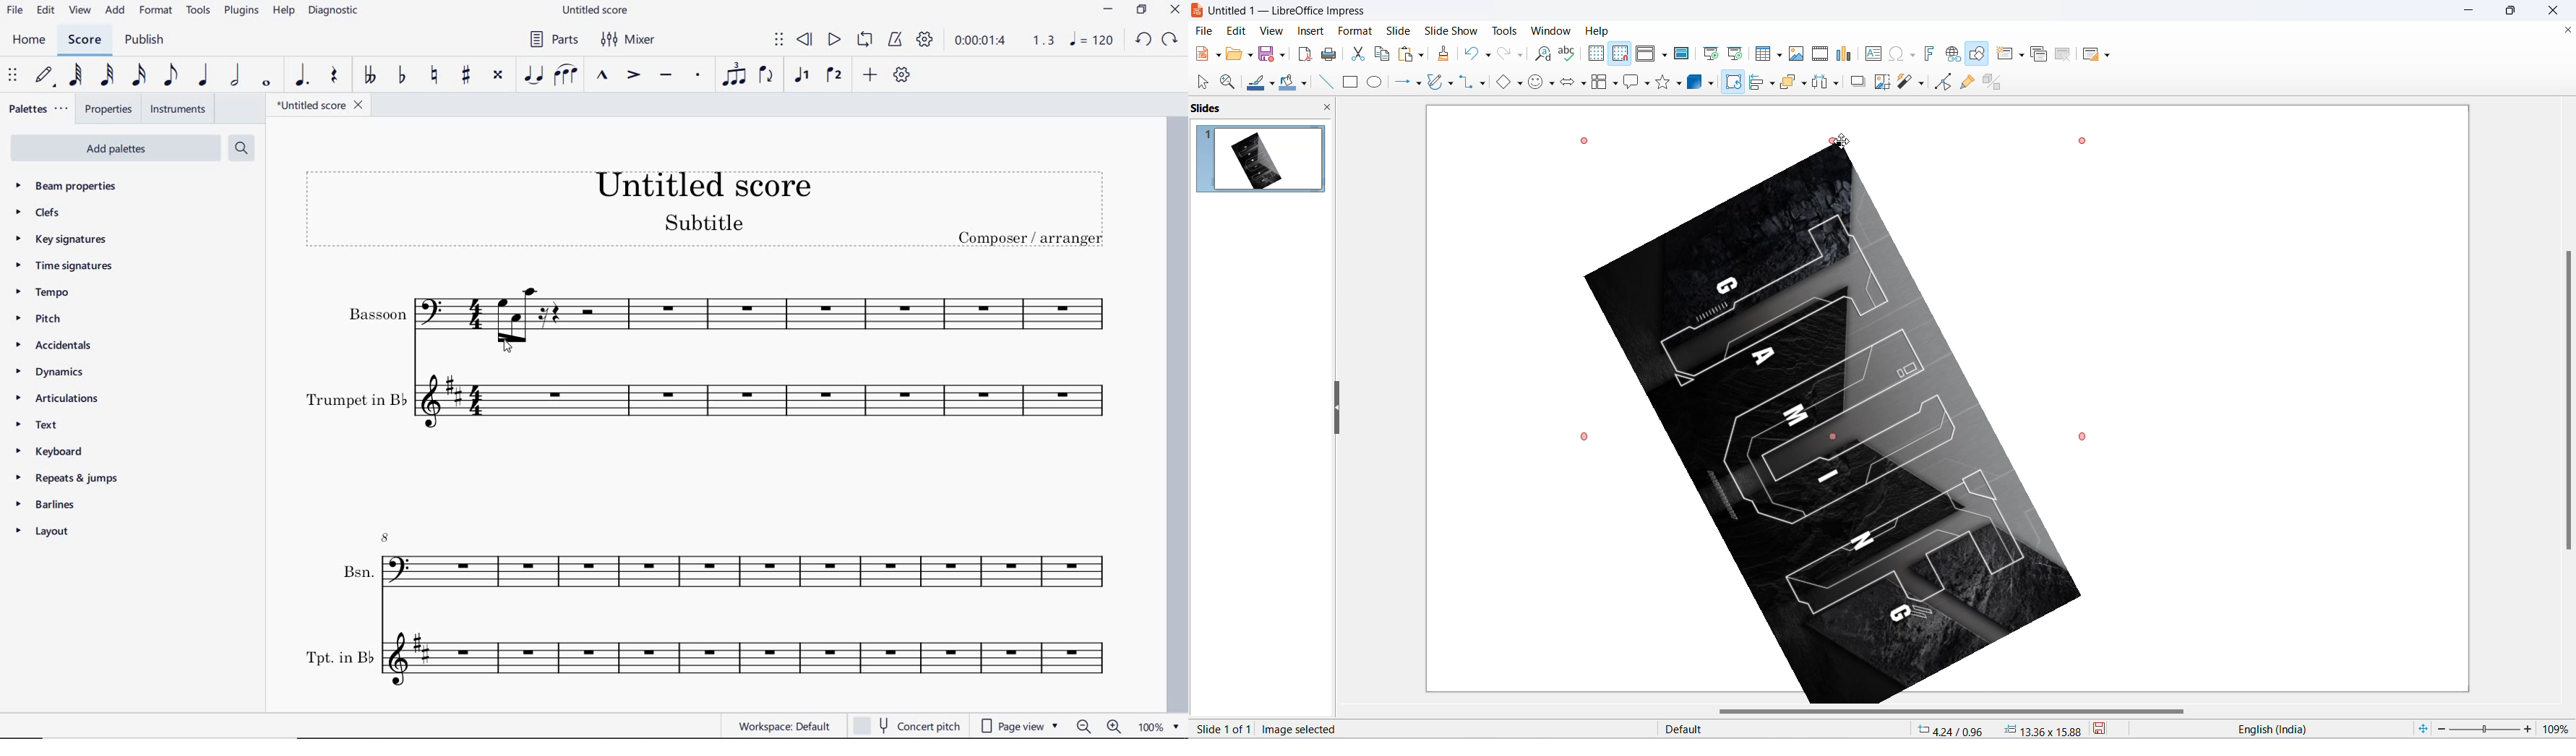 The width and height of the screenshot is (2576, 756). Describe the element at coordinates (508, 349) in the screenshot. I see `cursor` at that location.